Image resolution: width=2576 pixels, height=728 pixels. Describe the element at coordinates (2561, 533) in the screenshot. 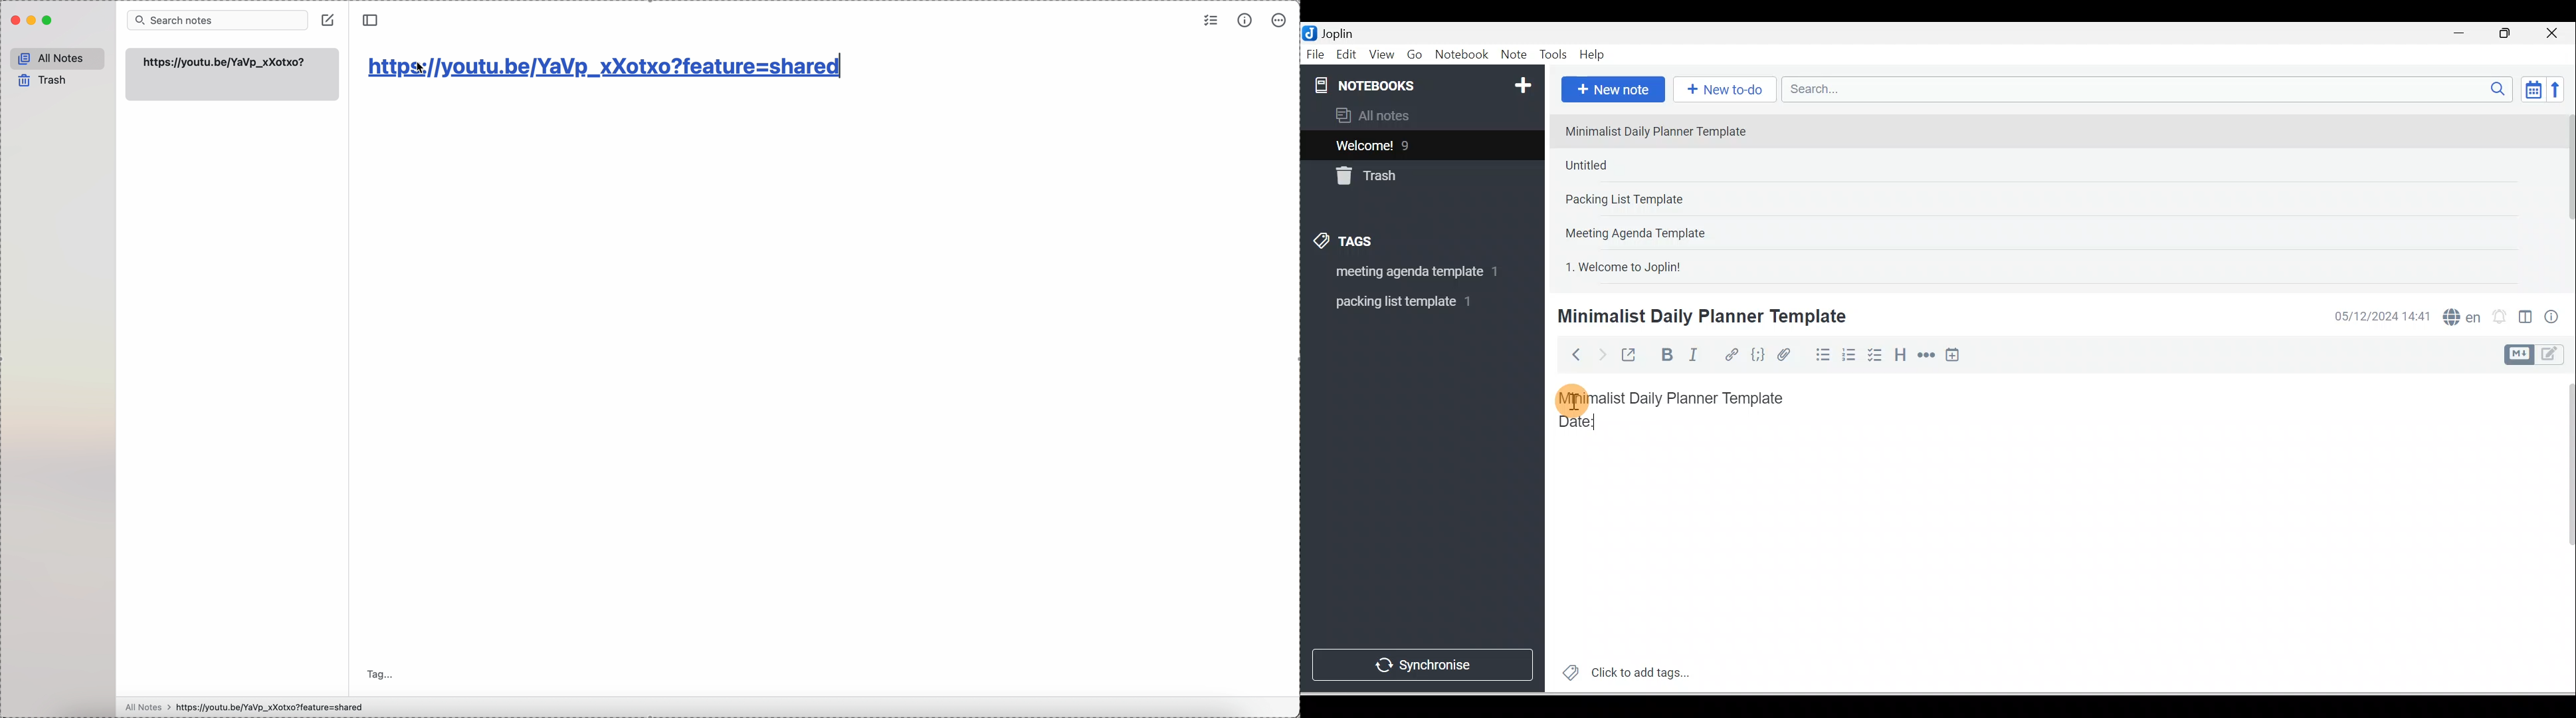

I see `Scroll bar` at that location.